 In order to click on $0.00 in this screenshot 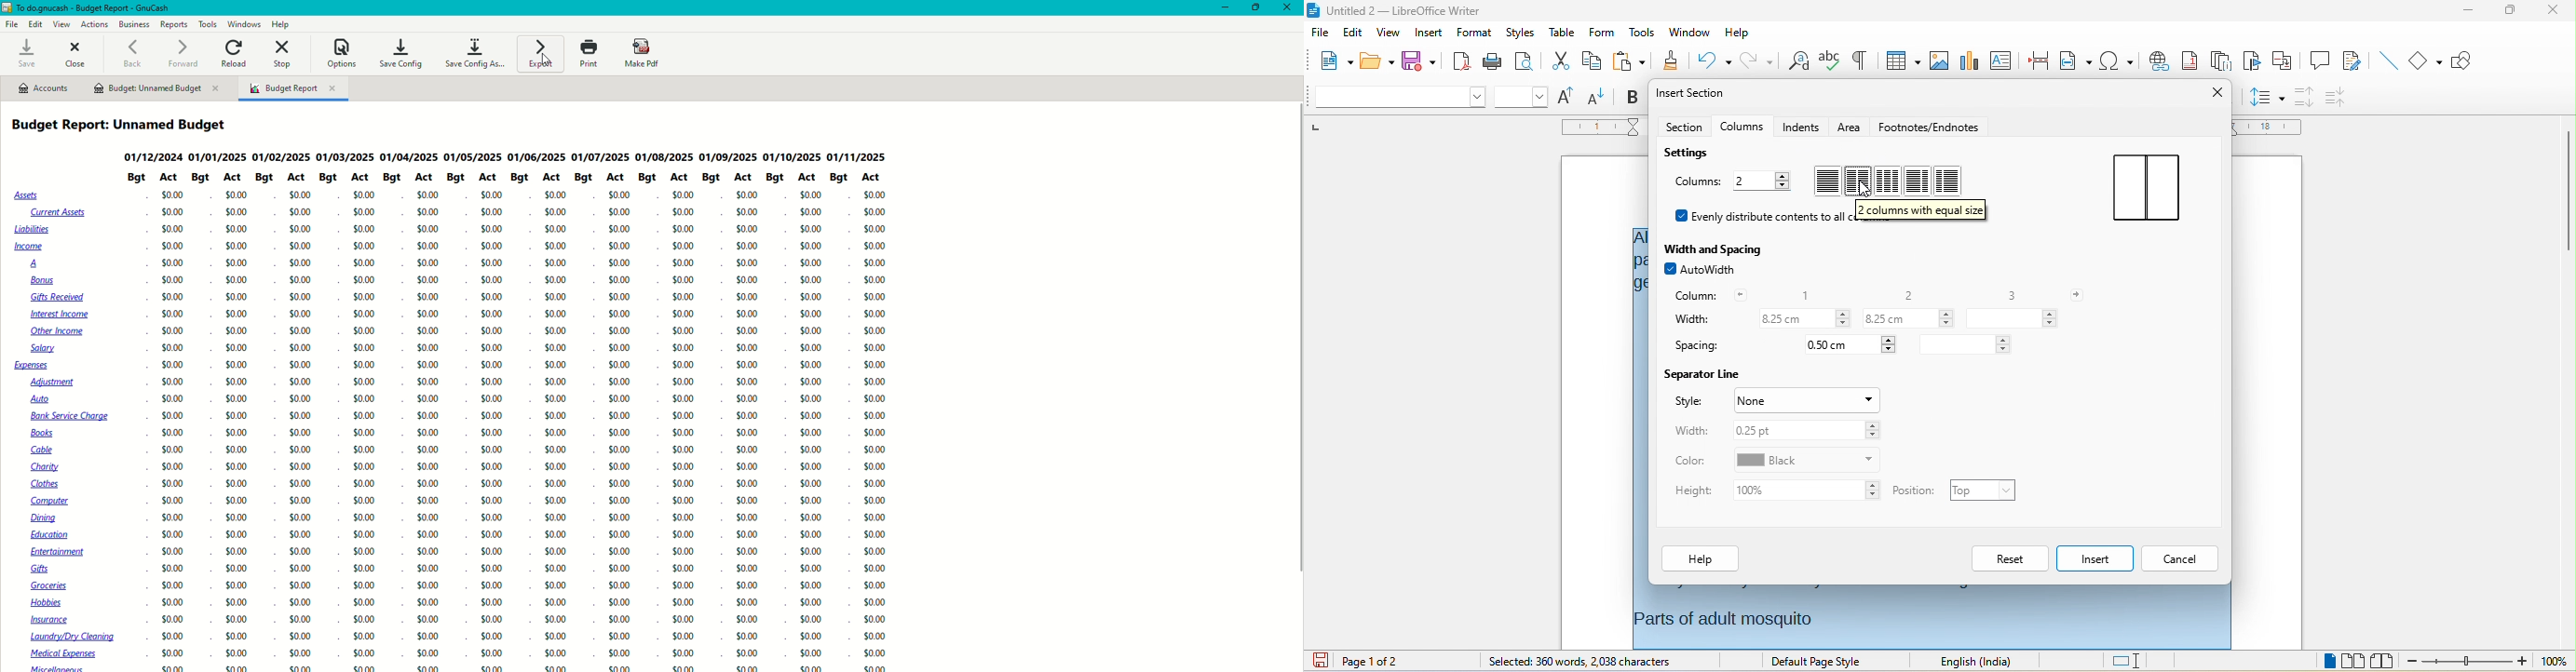, I will do `click(365, 518)`.